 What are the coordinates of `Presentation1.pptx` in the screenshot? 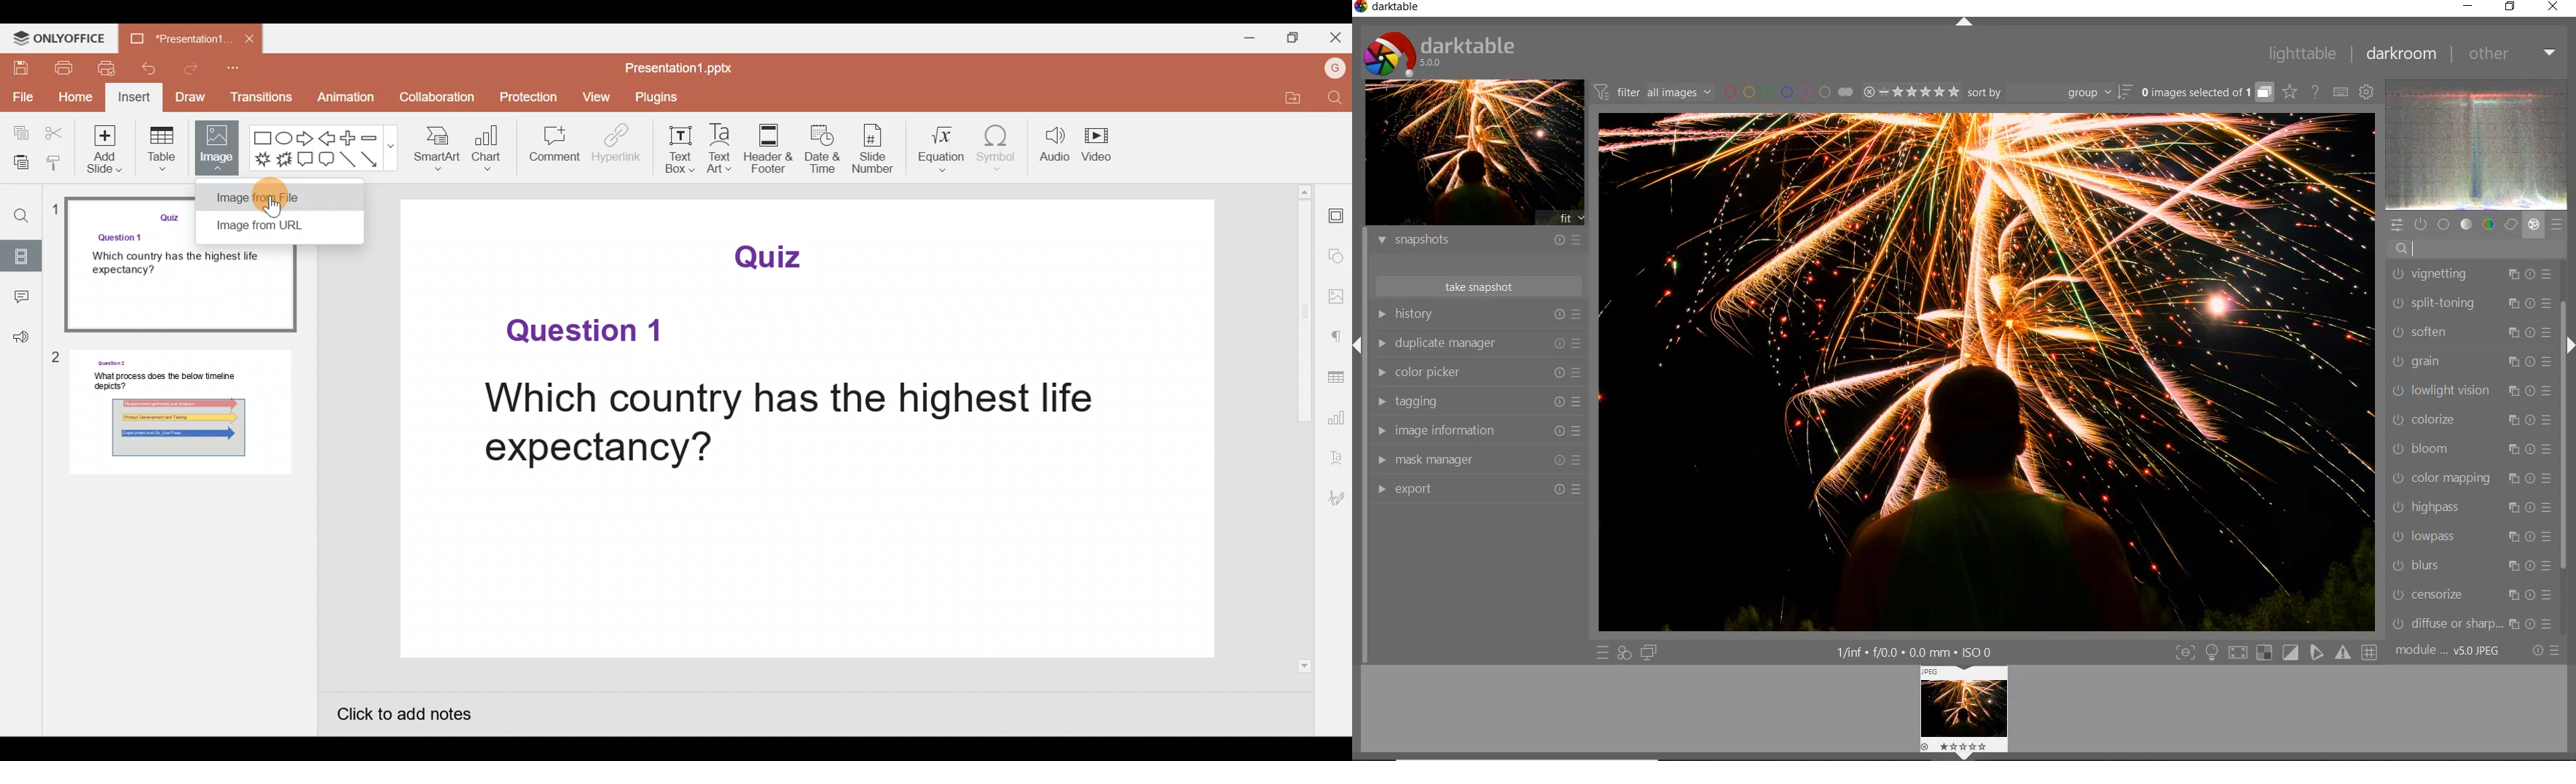 It's located at (680, 68).